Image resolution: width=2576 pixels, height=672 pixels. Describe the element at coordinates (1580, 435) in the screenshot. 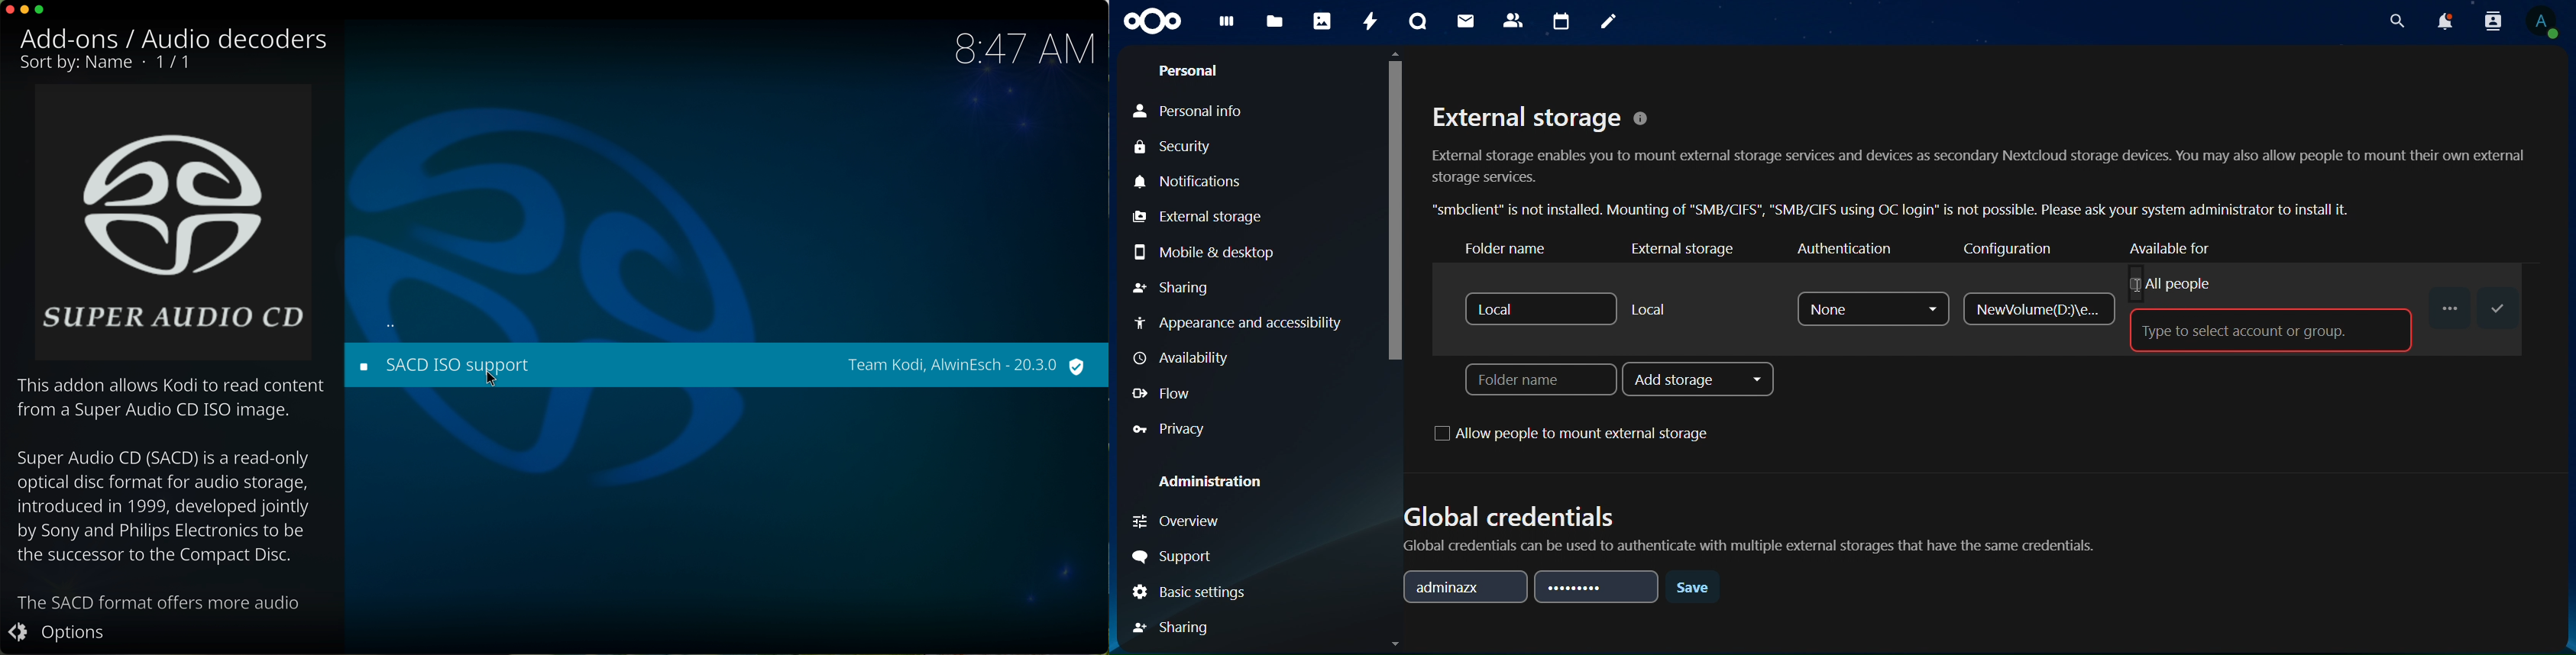

I see `allow people to mount external storage` at that location.